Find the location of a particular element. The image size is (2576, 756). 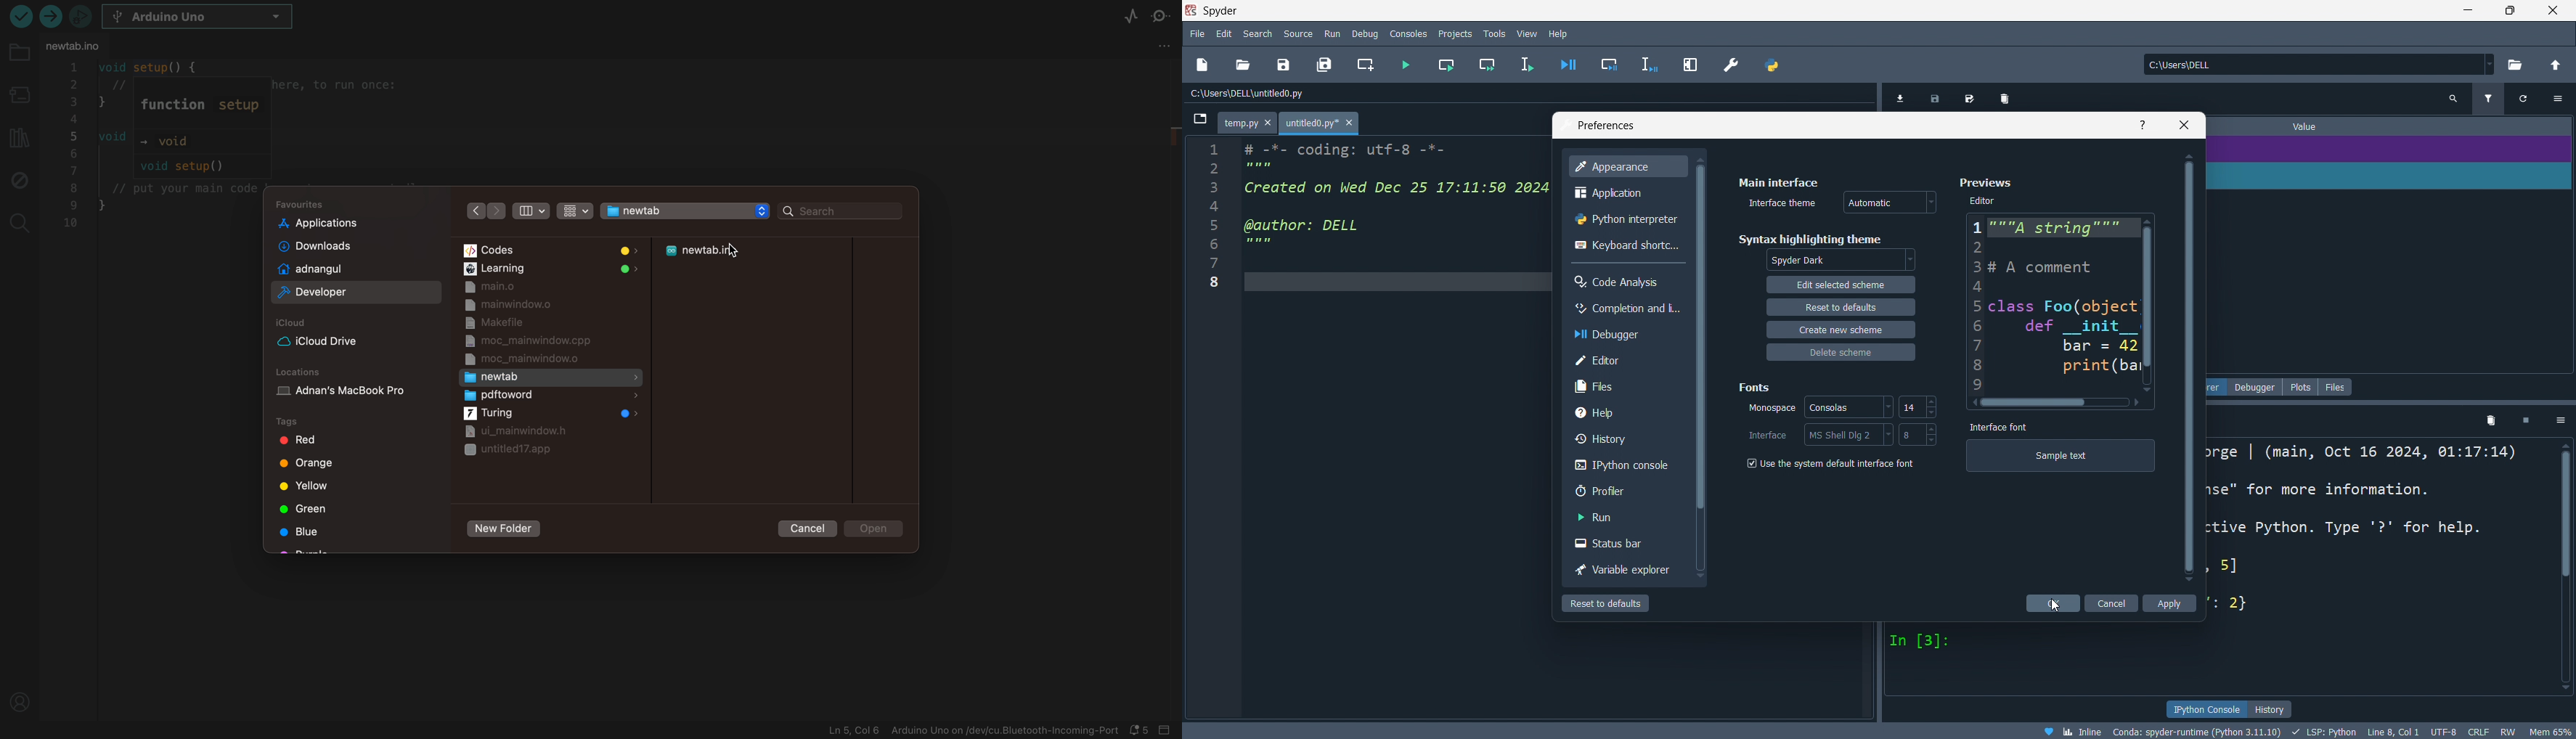

row filter is located at coordinates (574, 209).